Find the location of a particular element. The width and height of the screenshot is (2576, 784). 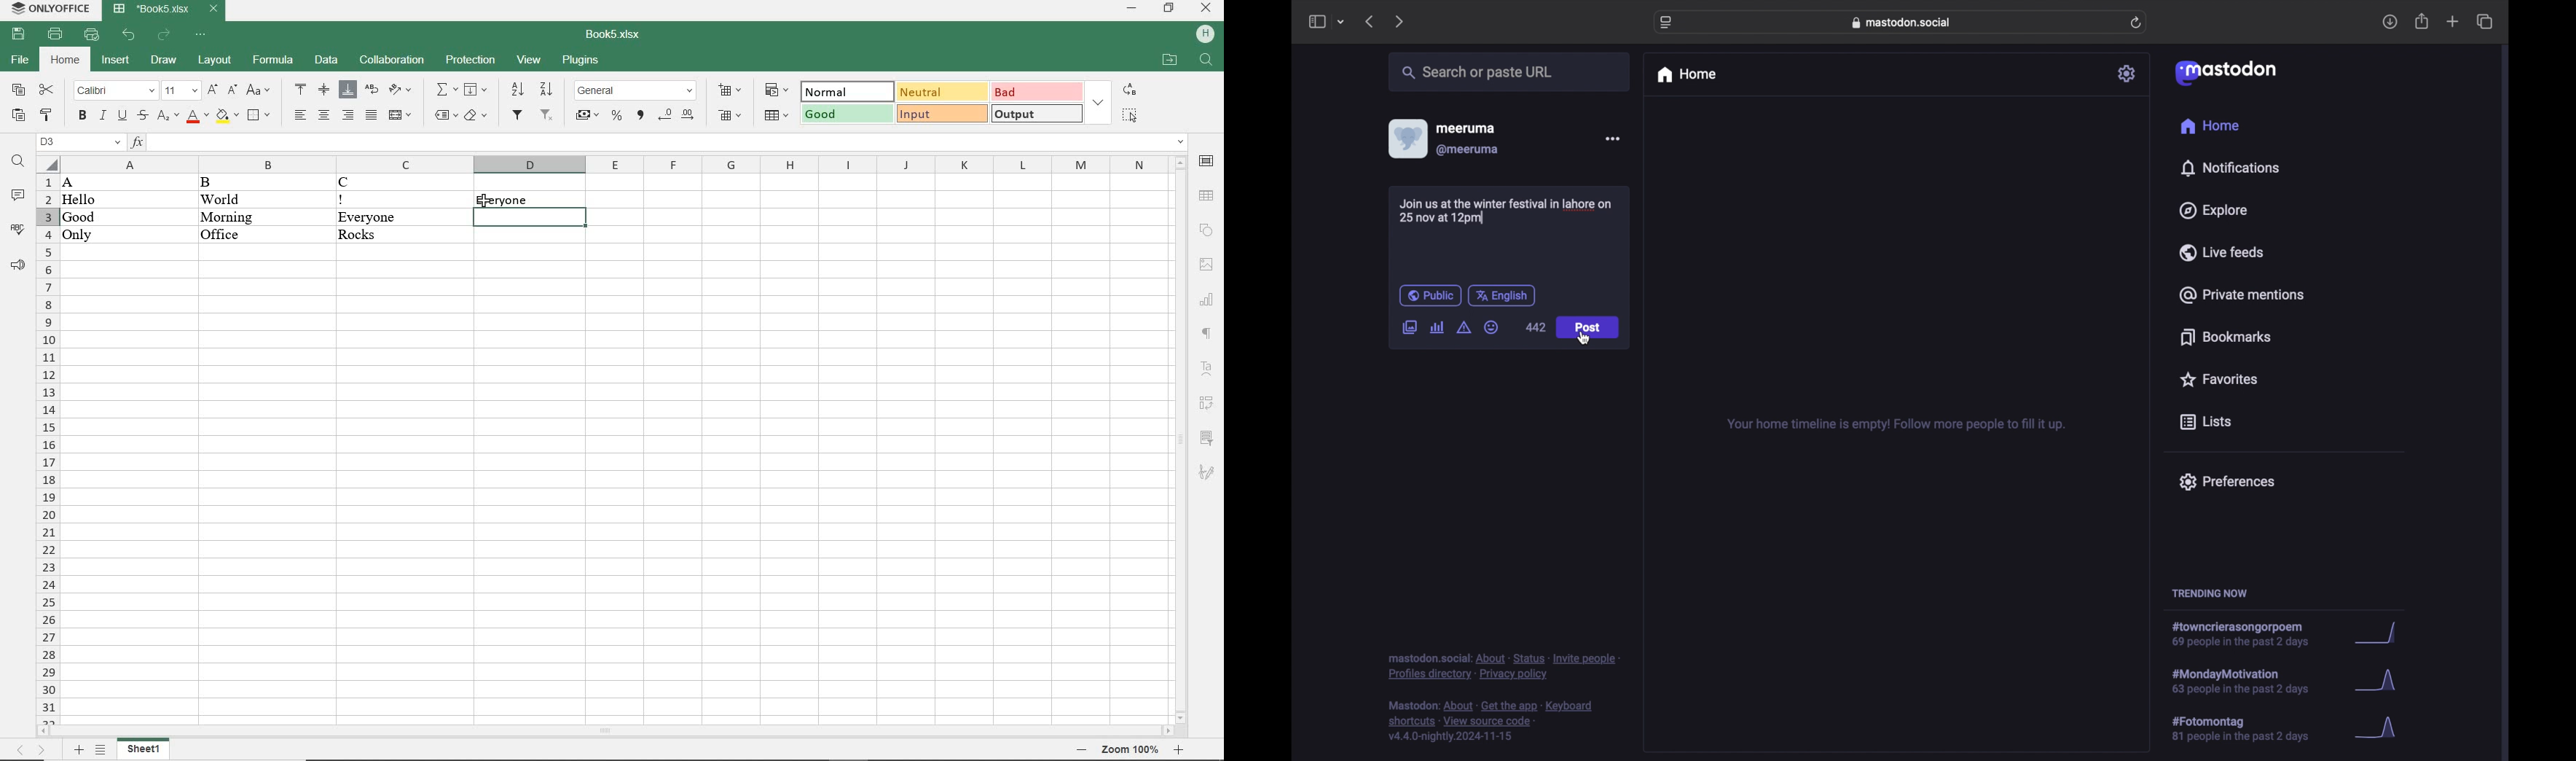

Good is located at coordinates (79, 217).